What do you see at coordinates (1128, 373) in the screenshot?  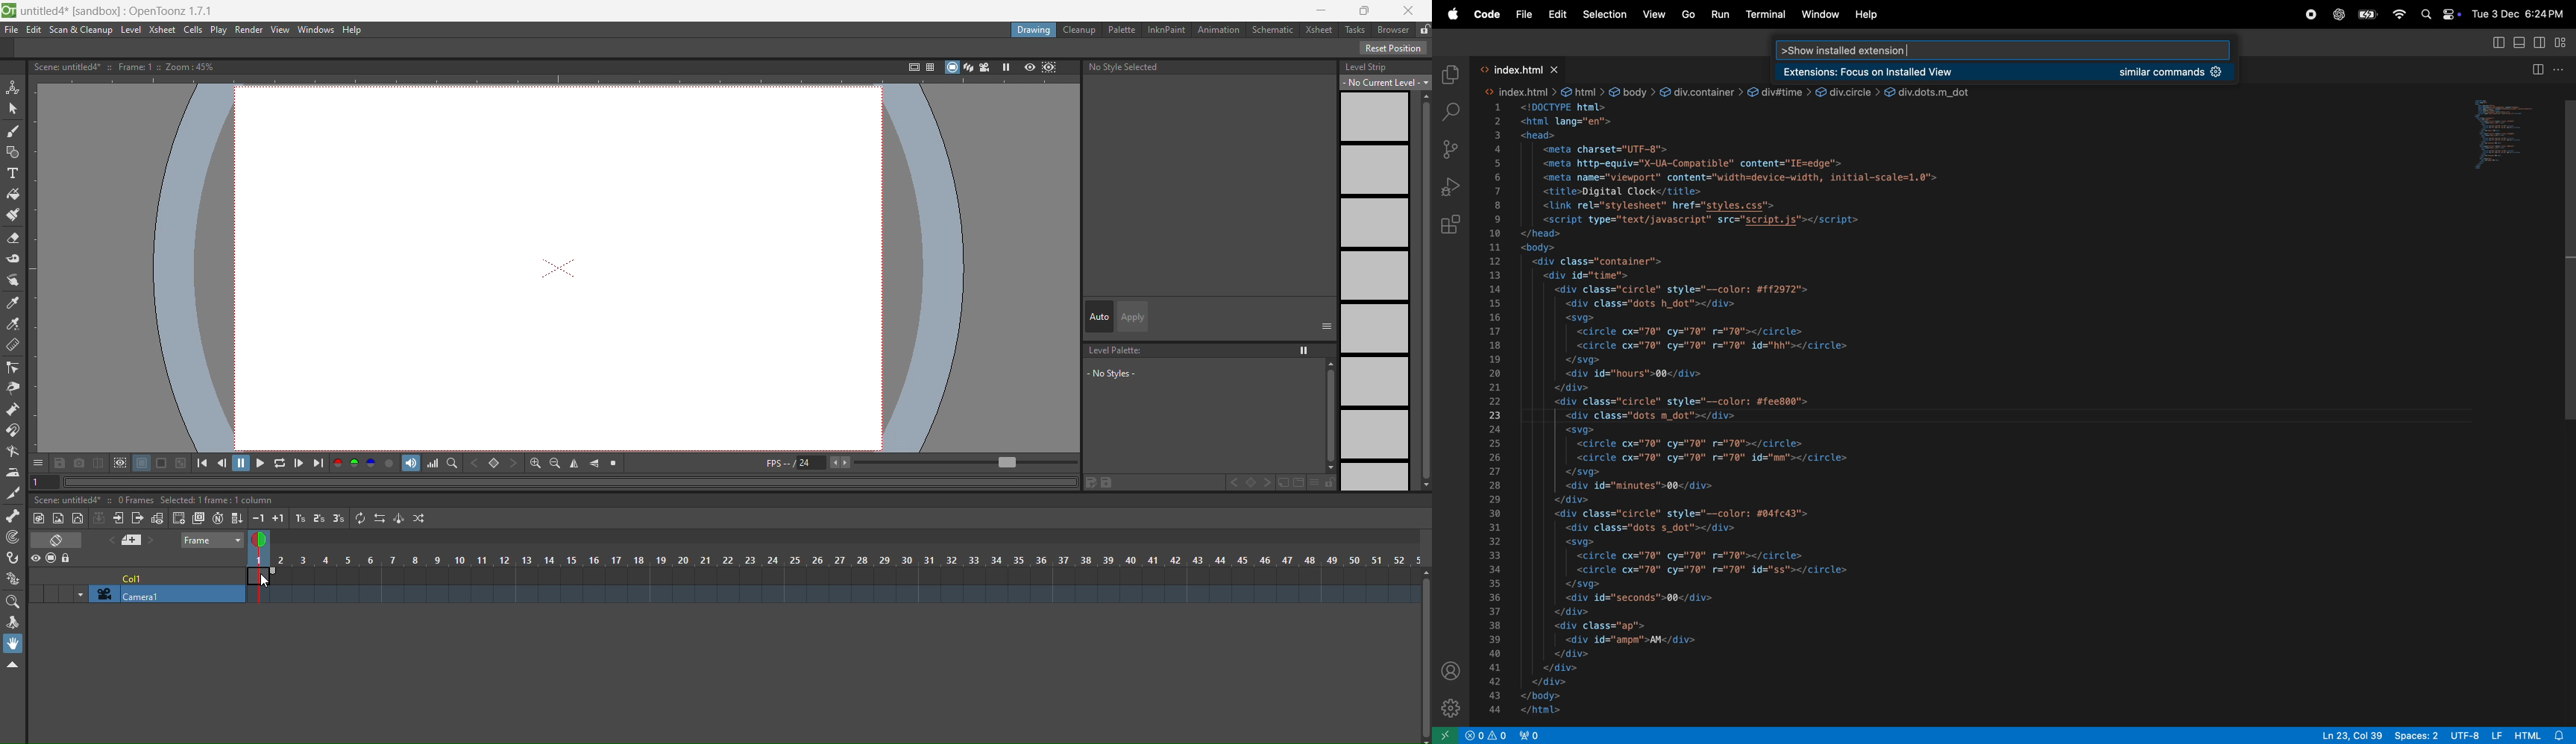 I see `no styles` at bounding box center [1128, 373].